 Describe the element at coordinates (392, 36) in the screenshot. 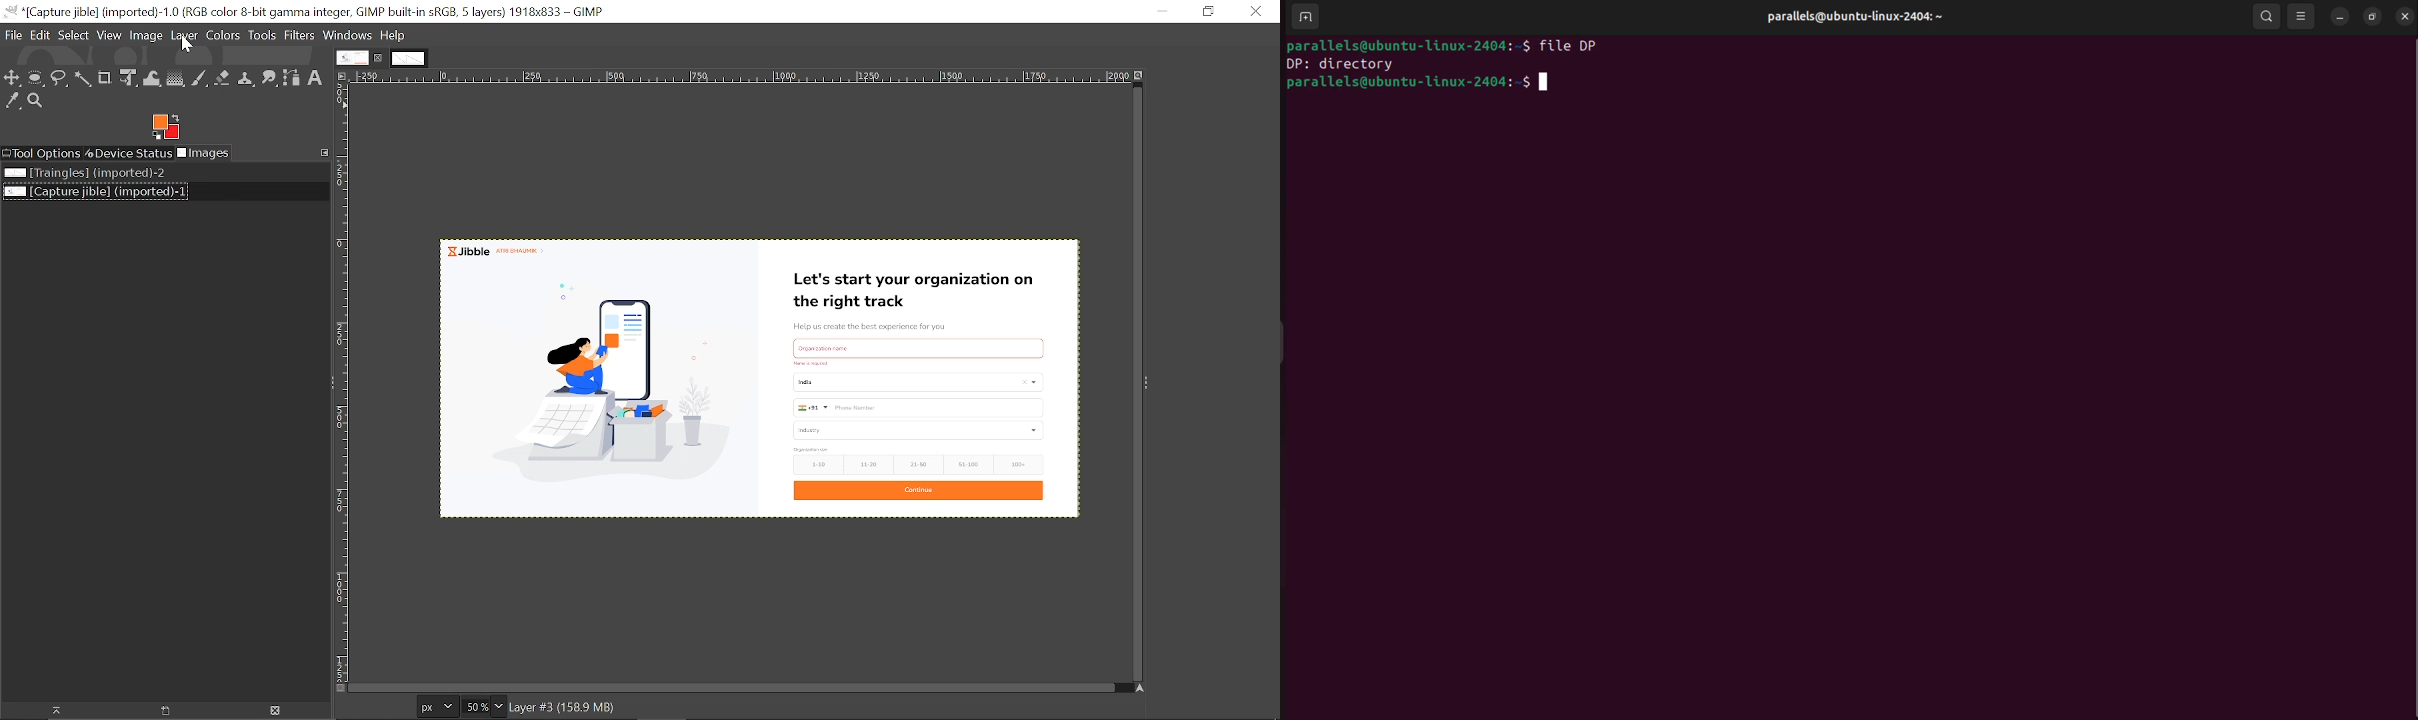

I see `Help` at that location.